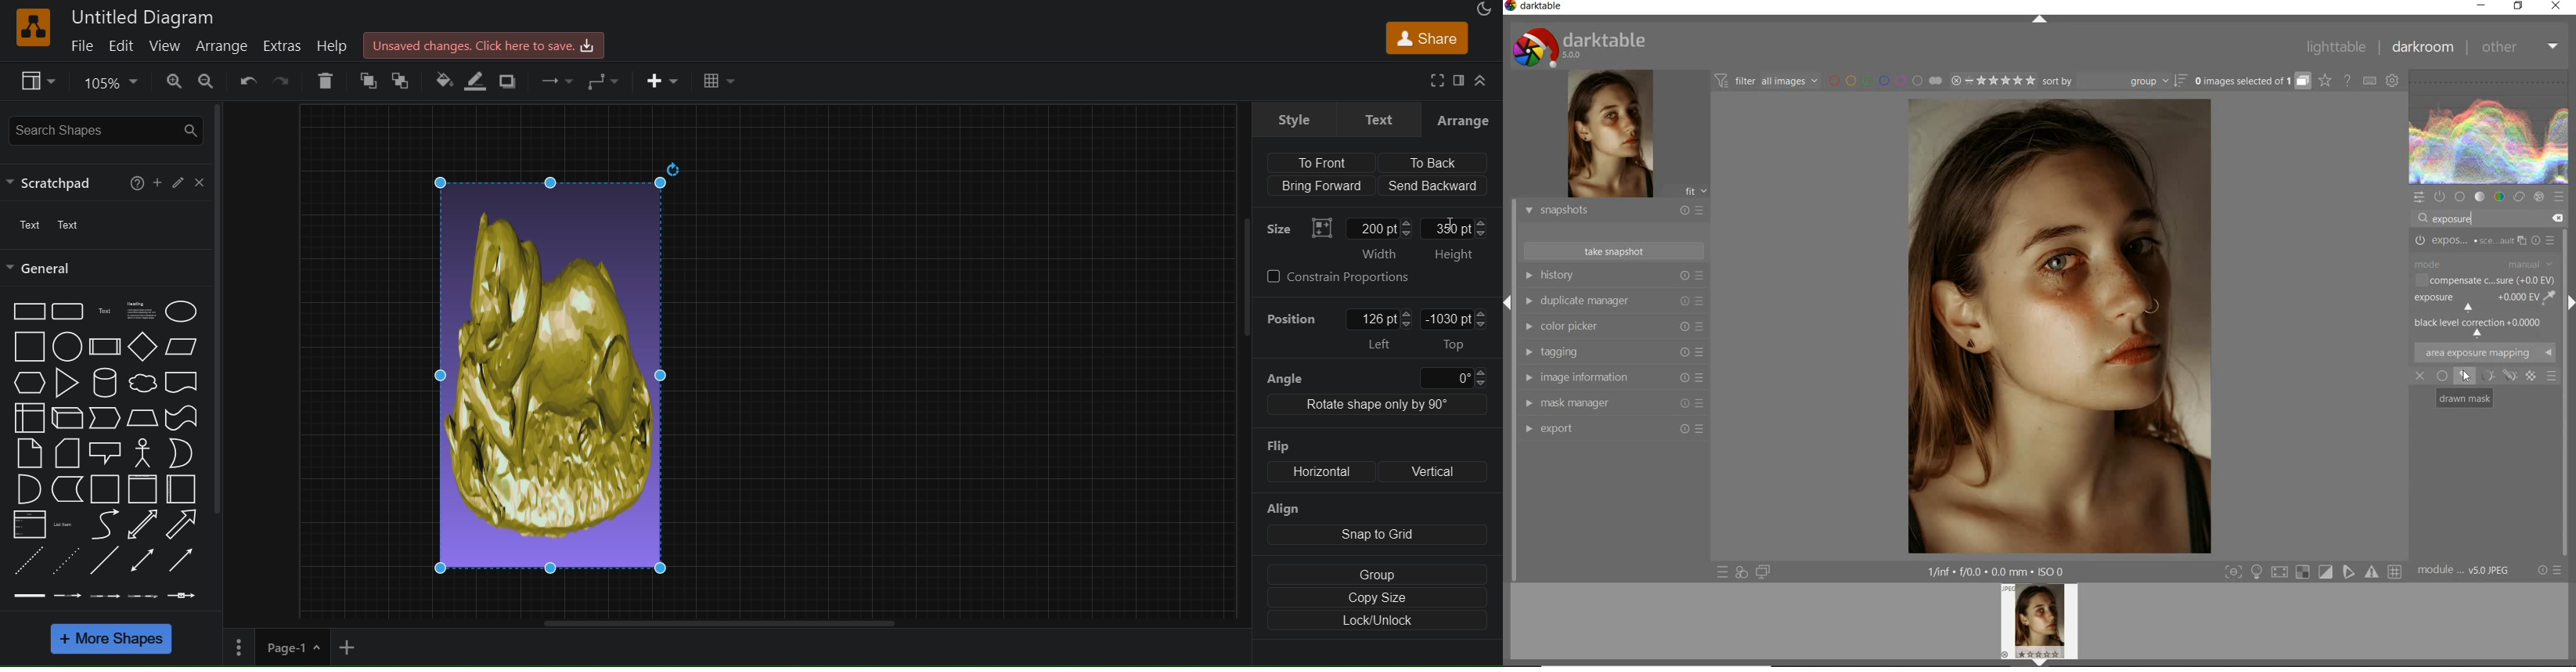  What do you see at coordinates (2519, 8) in the screenshot?
I see `restore` at bounding box center [2519, 8].